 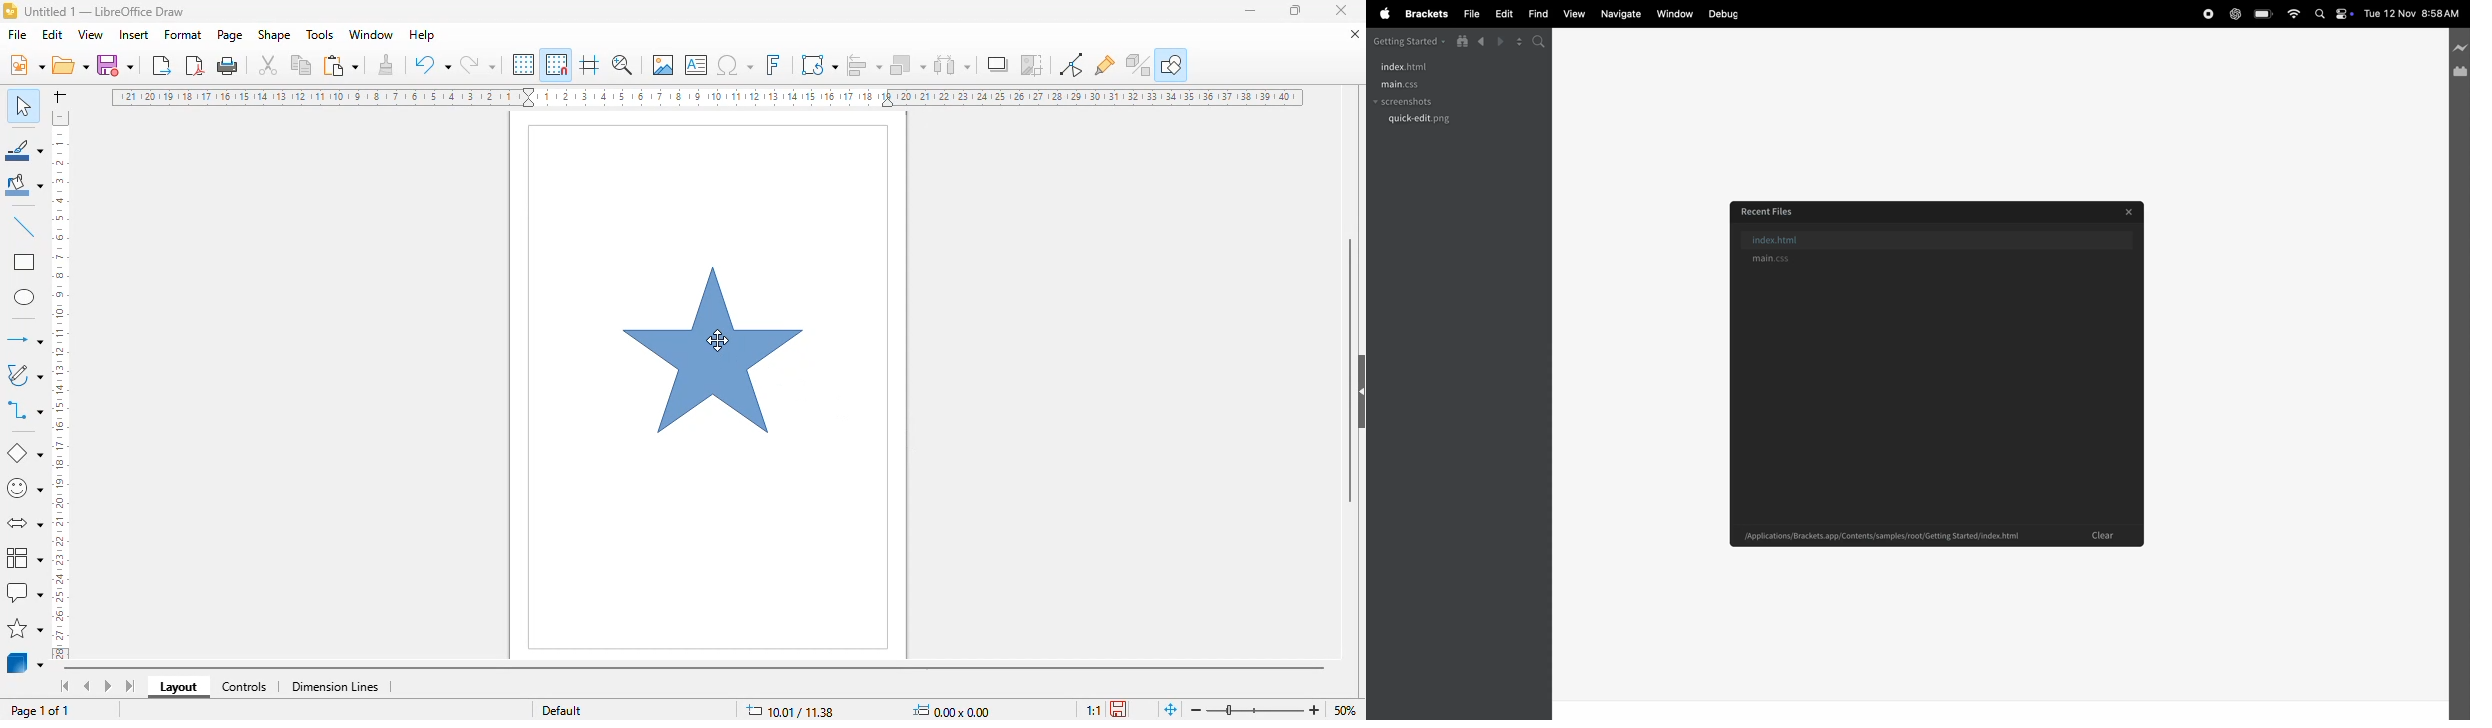 What do you see at coordinates (104, 11) in the screenshot?
I see `title` at bounding box center [104, 11].